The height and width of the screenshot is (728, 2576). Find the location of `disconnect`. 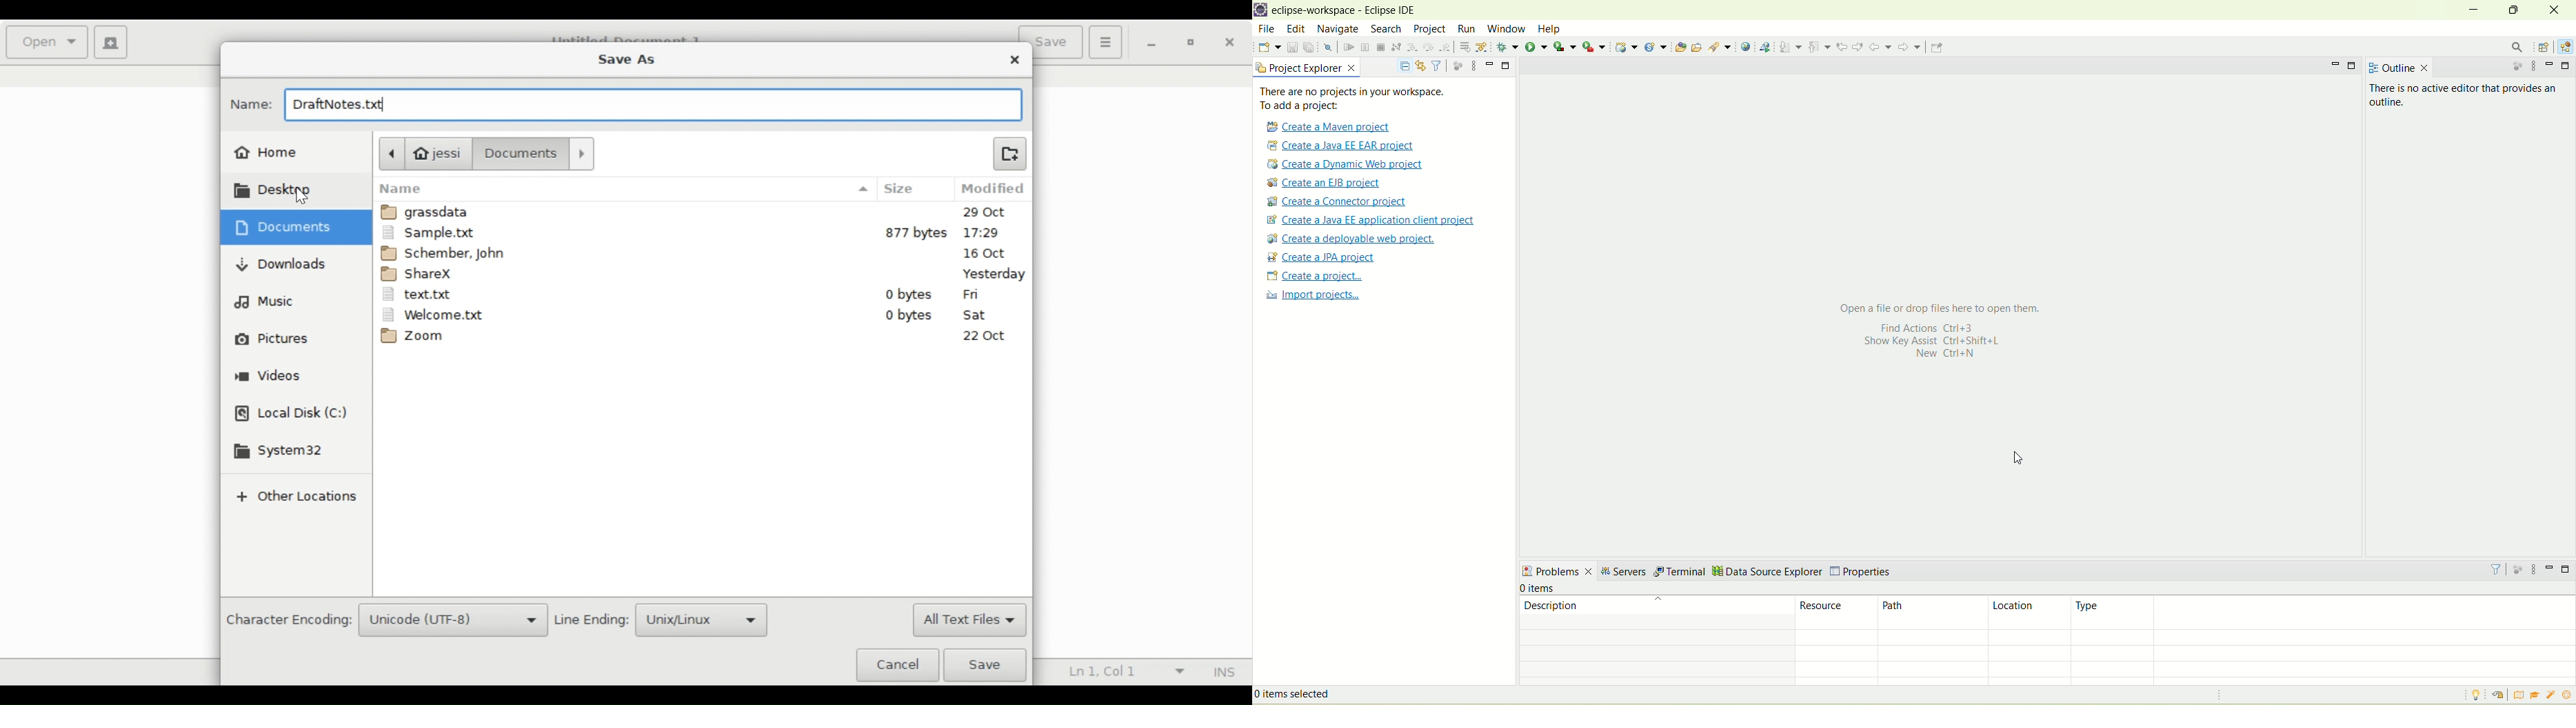

disconnect is located at coordinates (1450, 47).